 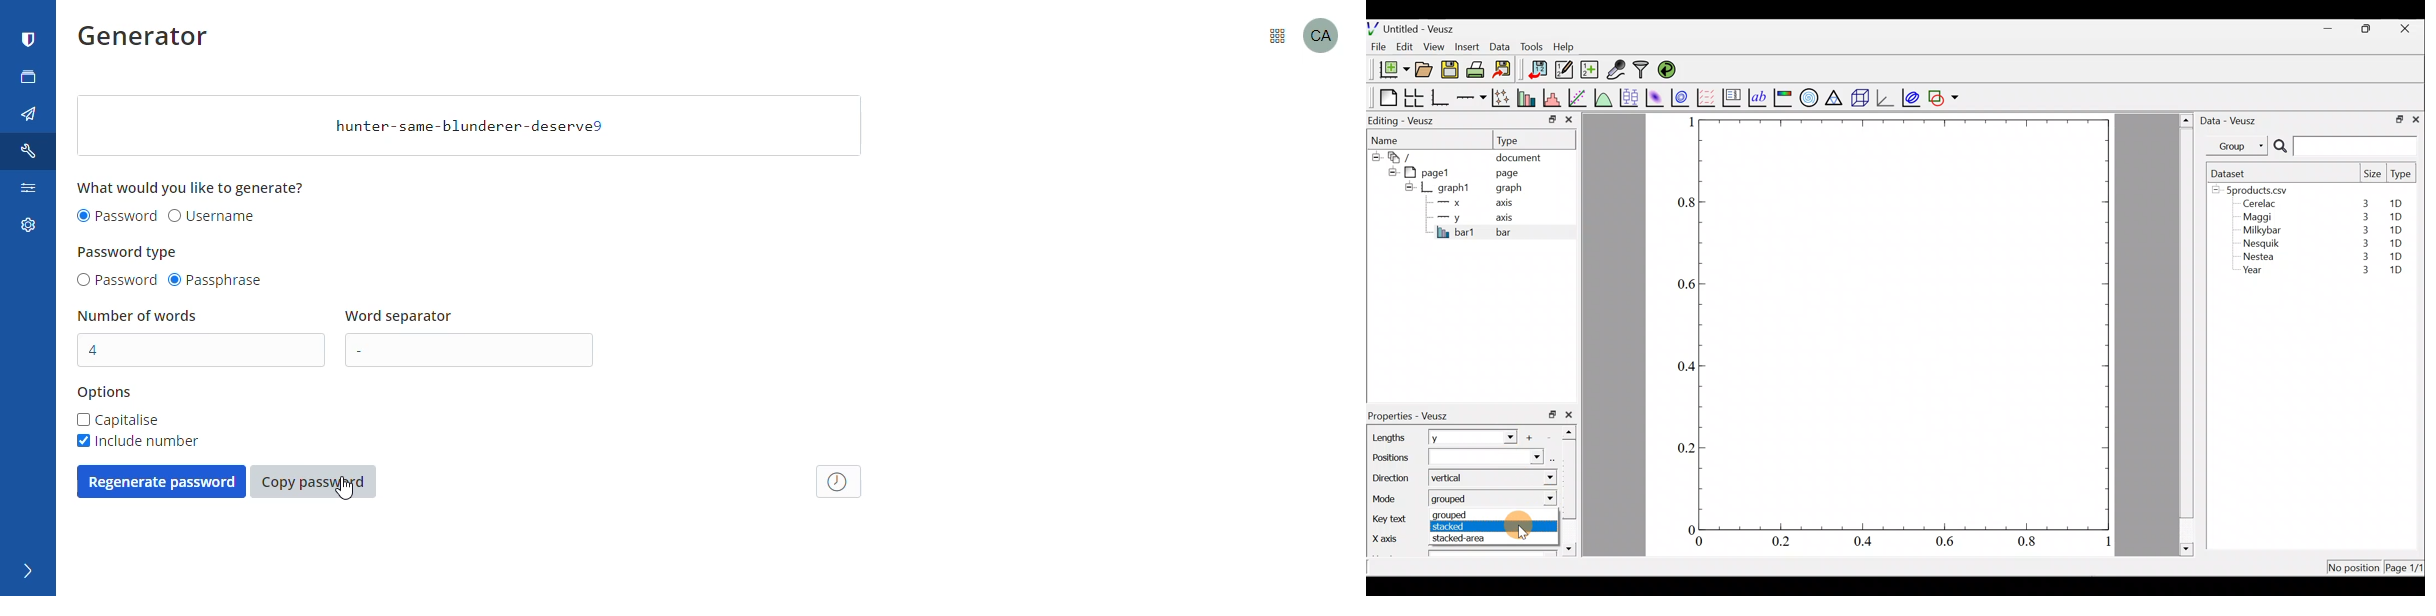 I want to click on word separator, so click(x=402, y=317).